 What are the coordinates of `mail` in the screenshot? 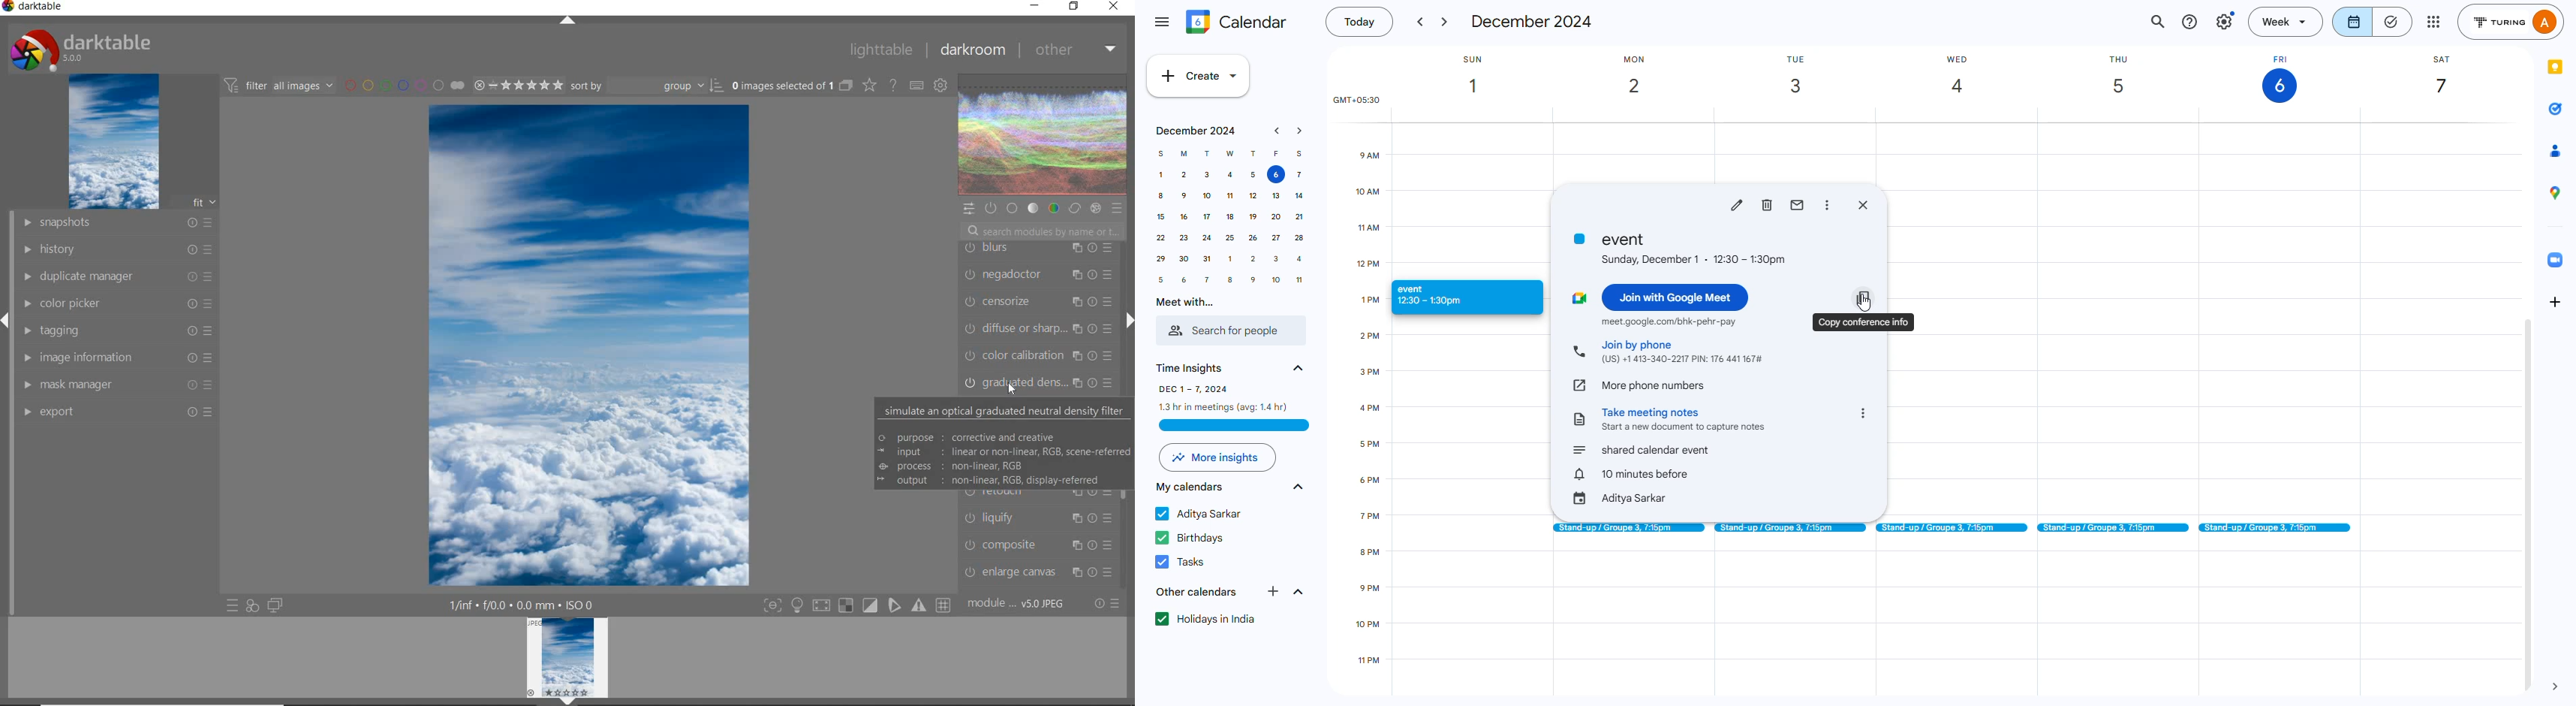 It's located at (1798, 204).